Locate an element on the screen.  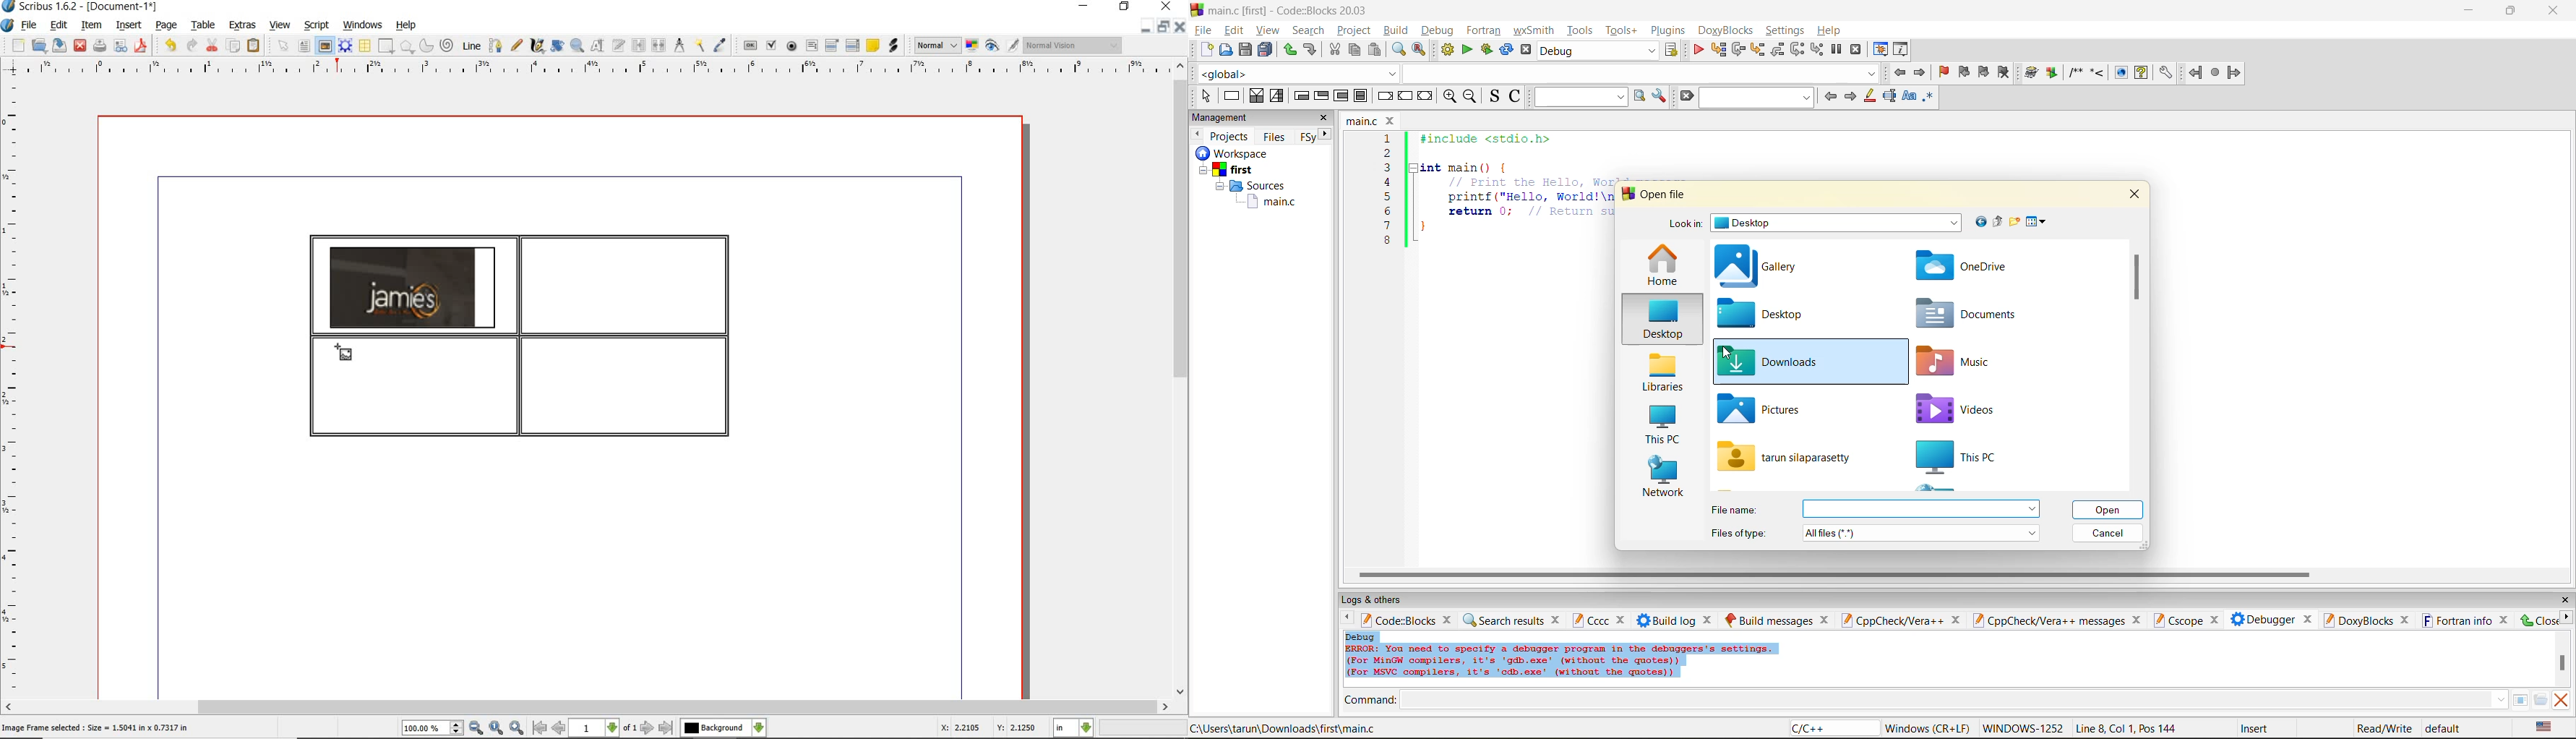
shape is located at coordinates (385, 47).